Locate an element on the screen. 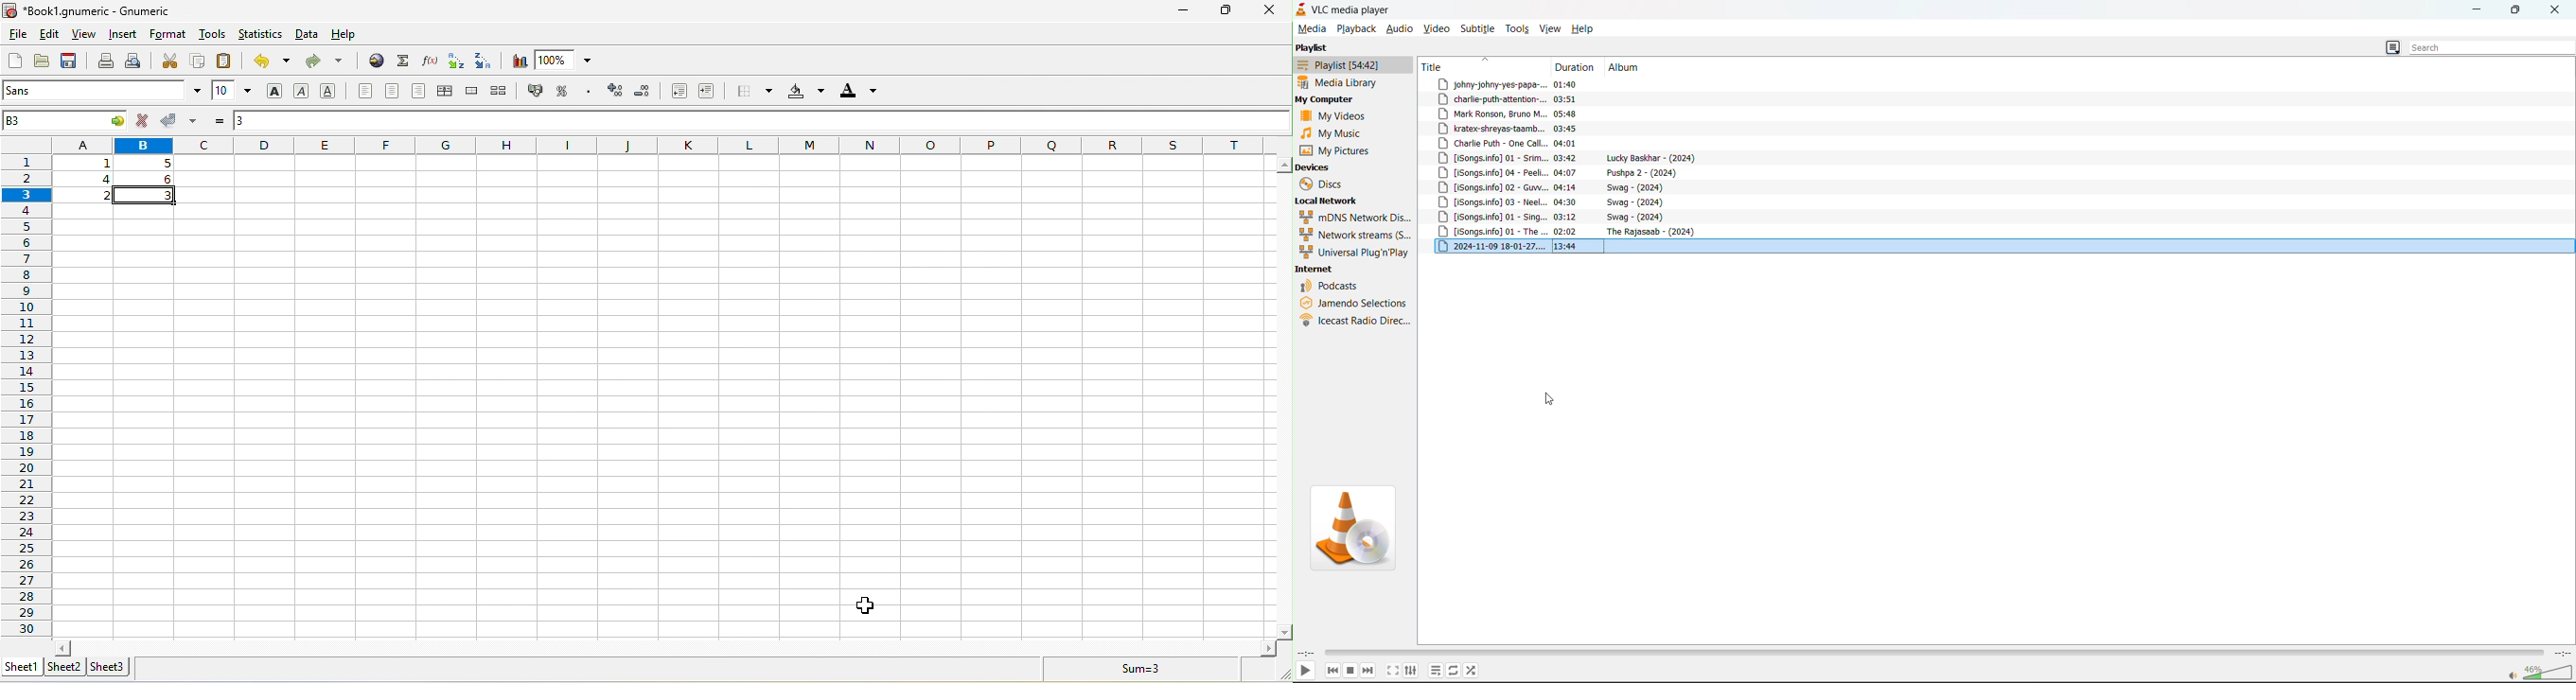 This screenshot has width=2576, height=700. margins adjusted for print is located at coordinates (662, 397).